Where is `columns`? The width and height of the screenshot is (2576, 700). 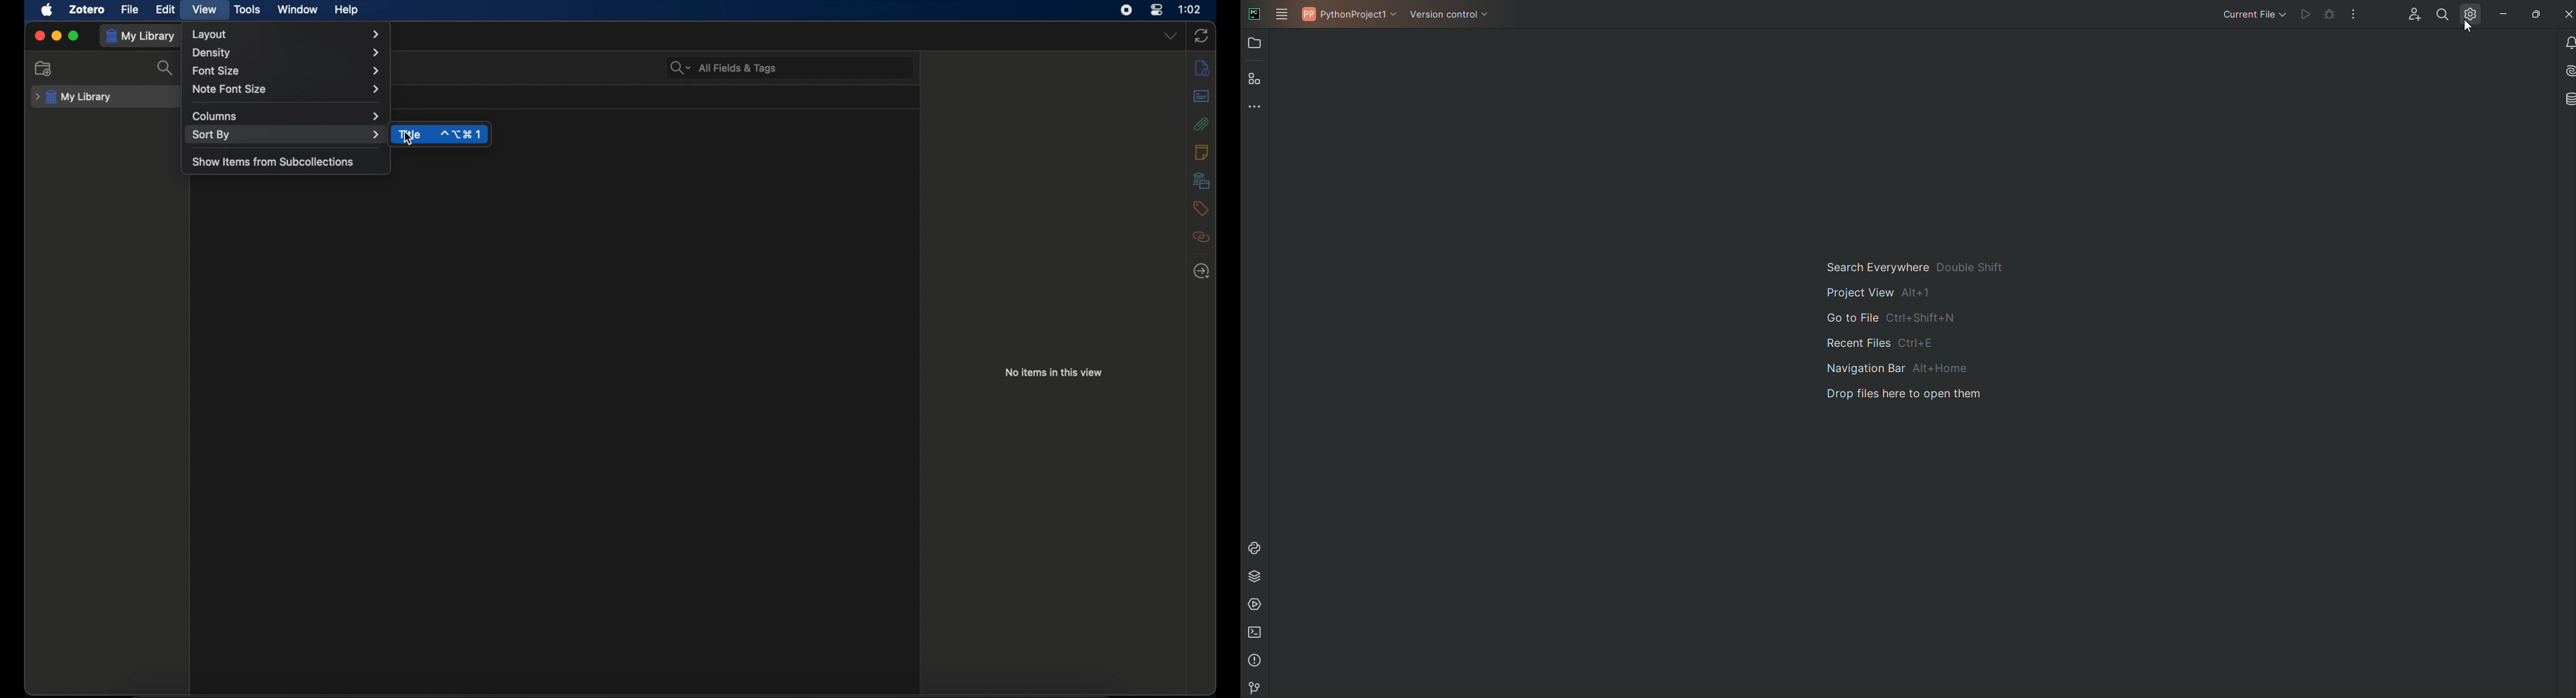
columns is located at coordinates (286, 116).